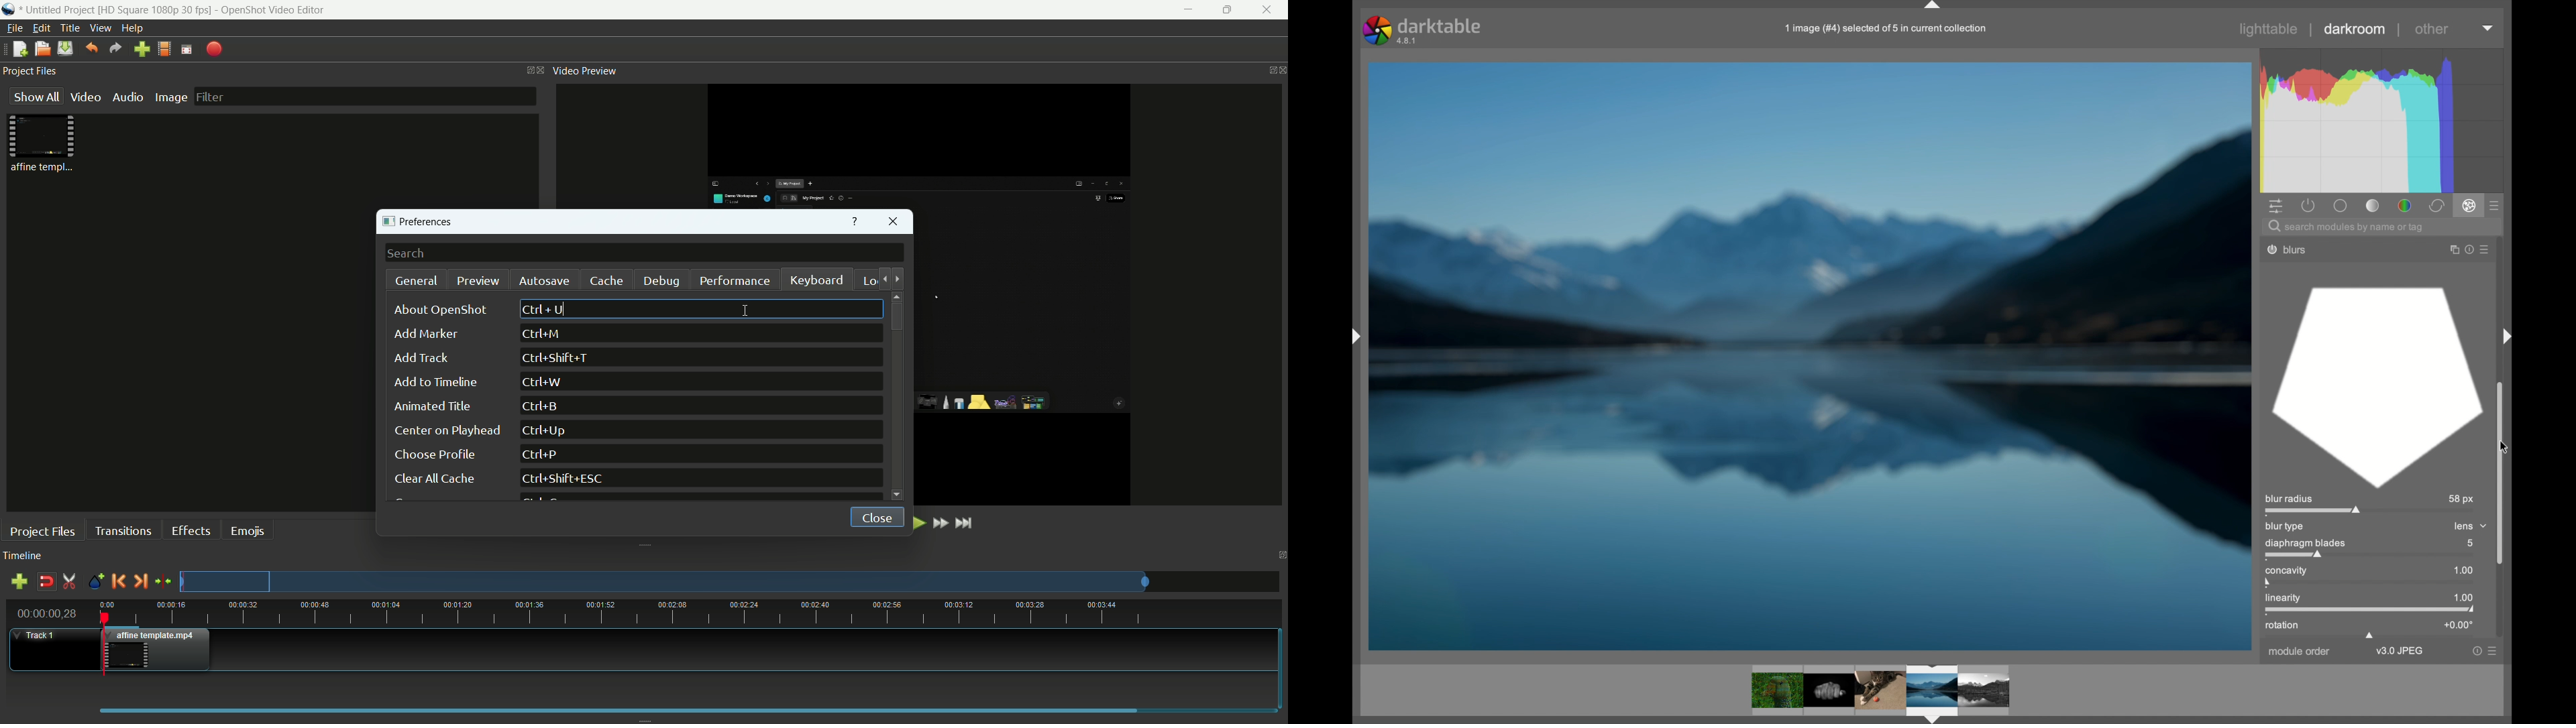 This screenshot has height=728, width=2576. What do you see at coordinates (1880, 692) in the screenshot?
I see `photos` at bounding box center [1880, 692].